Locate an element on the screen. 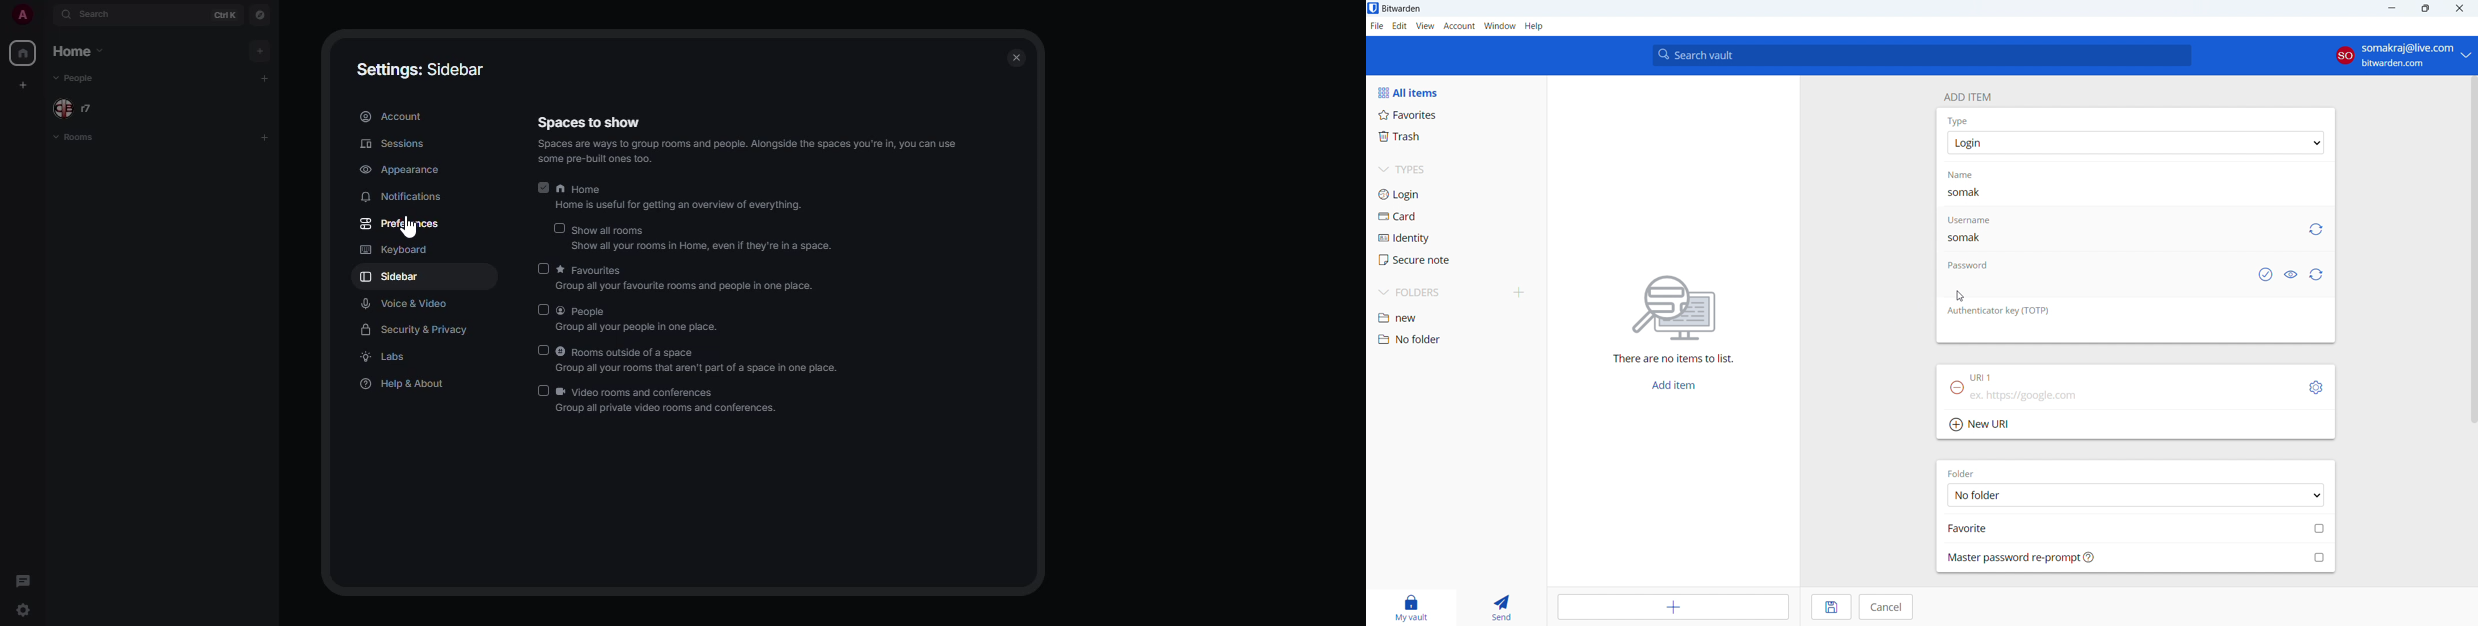  searching for file vector icon is located at coordinates (1673, 308).